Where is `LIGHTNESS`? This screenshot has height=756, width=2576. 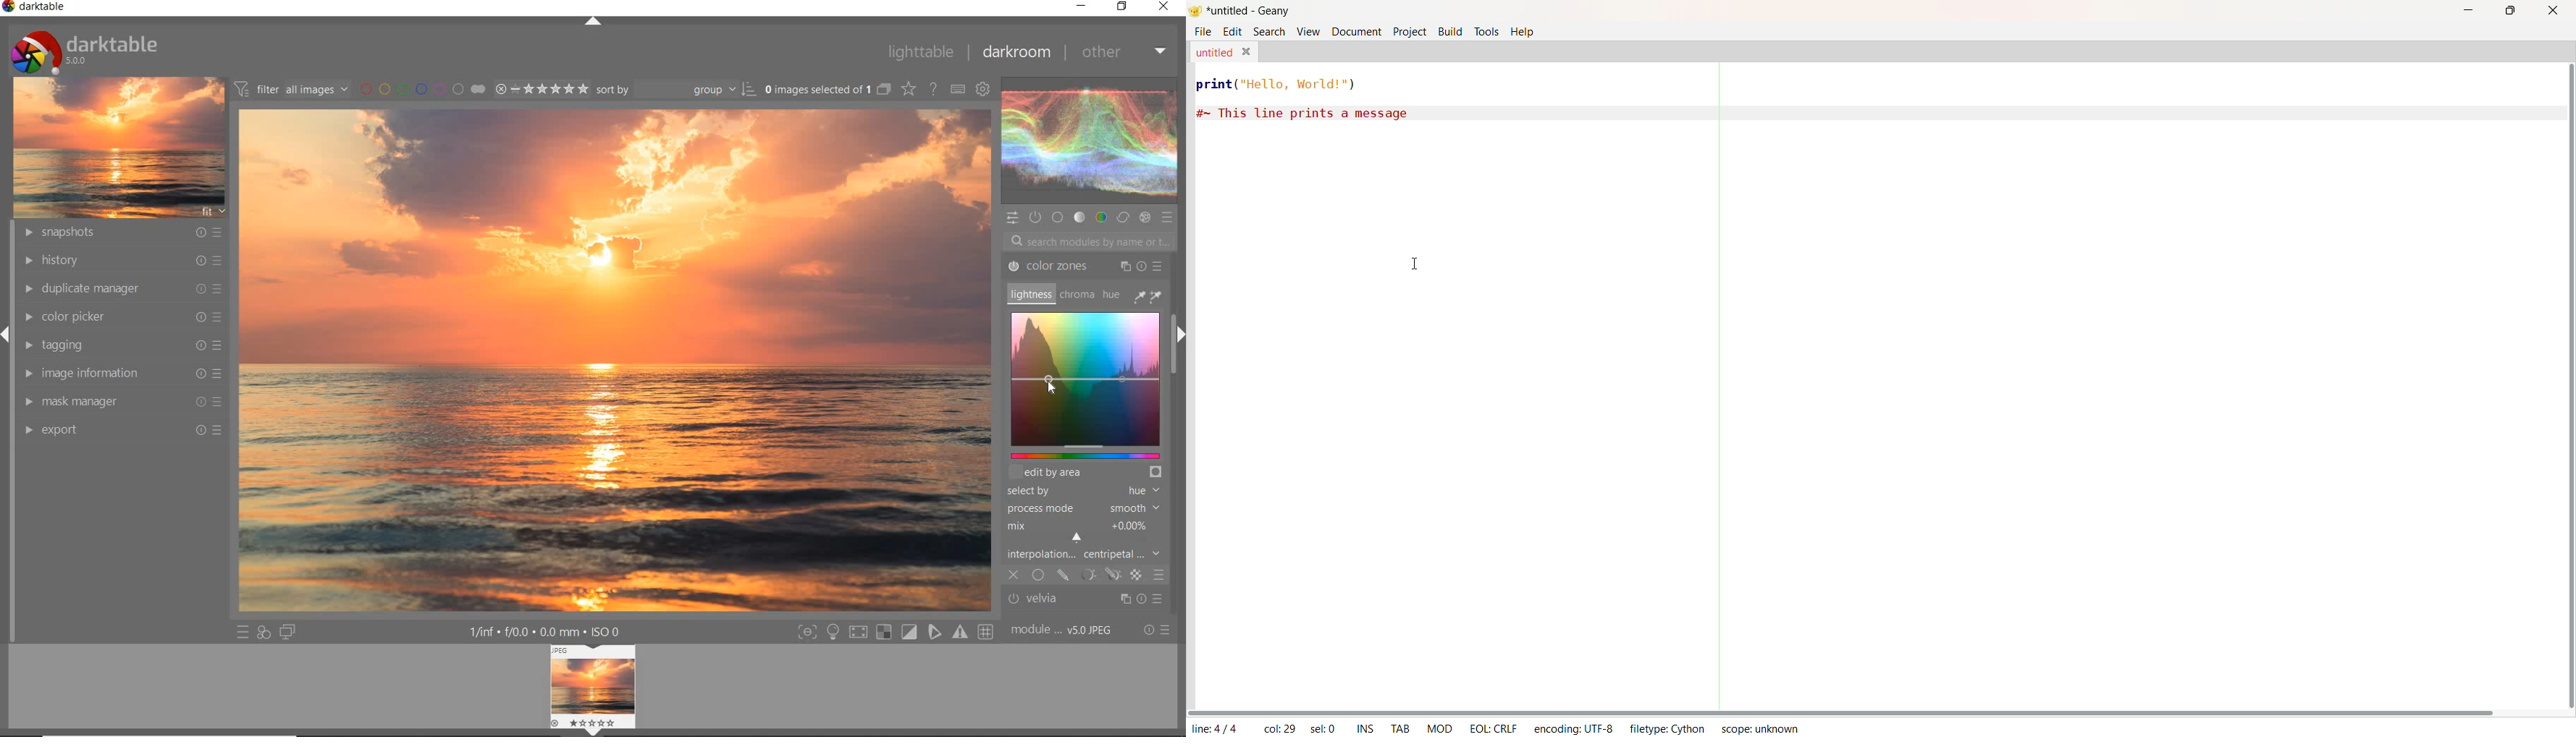 LIGHTNESS is located at coordinates (1029, 294).